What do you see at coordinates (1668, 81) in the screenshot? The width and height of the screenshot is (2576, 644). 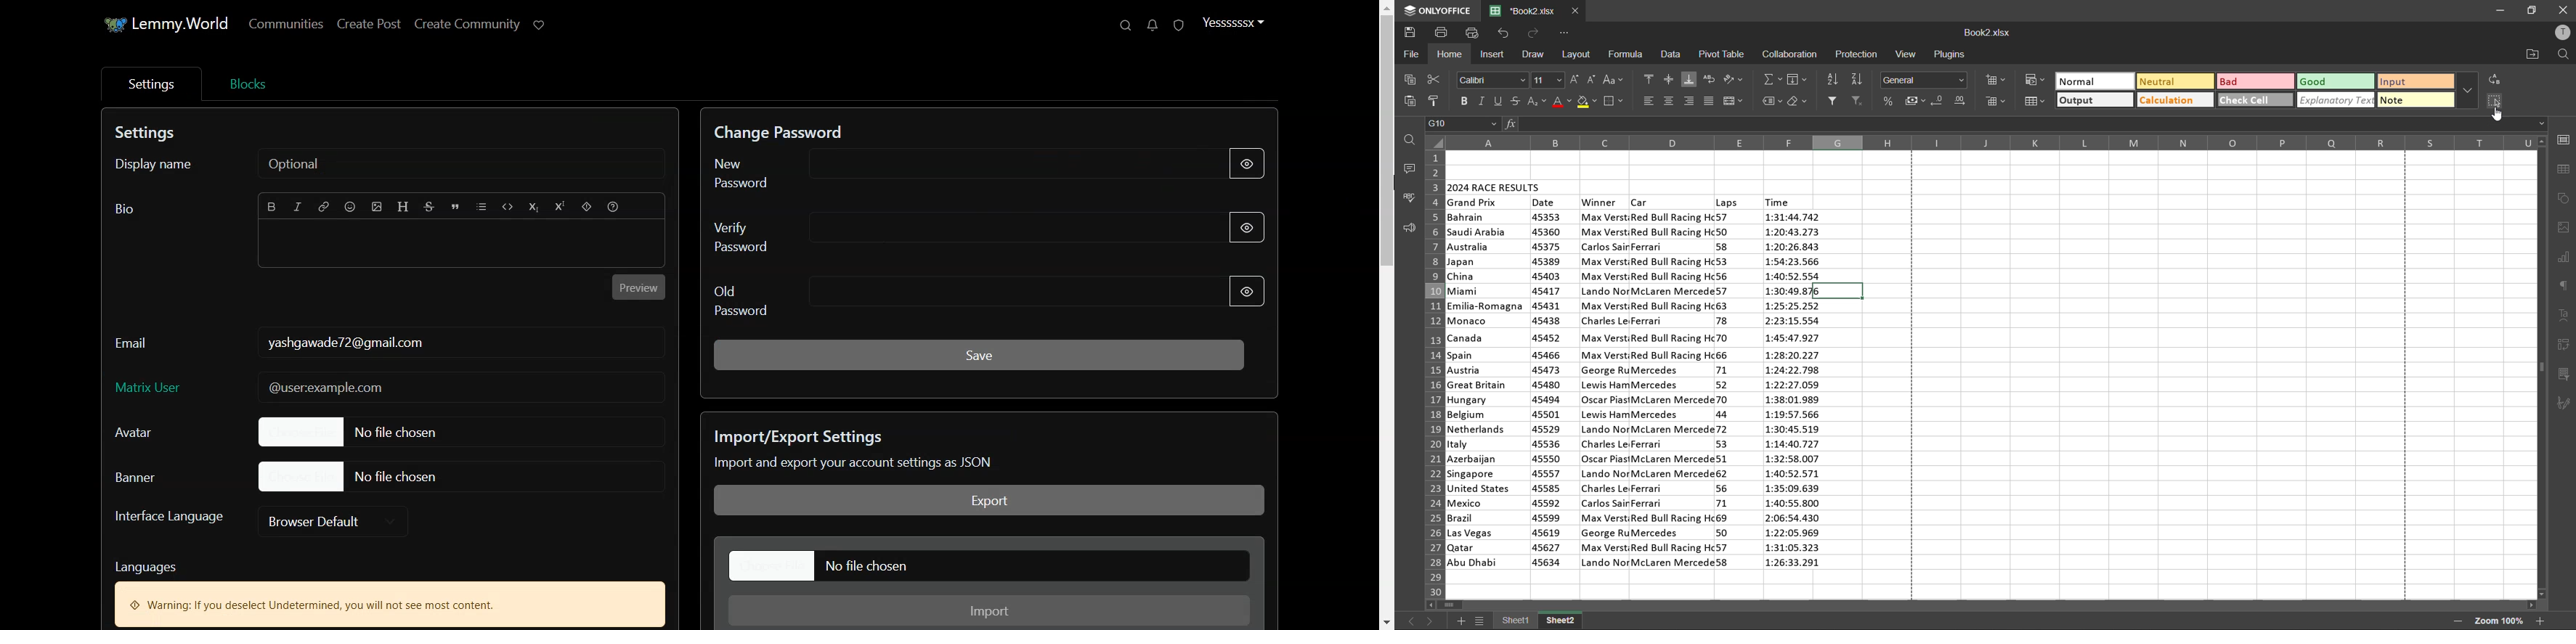 I see `align middle` at bounding box center [1668, 81].